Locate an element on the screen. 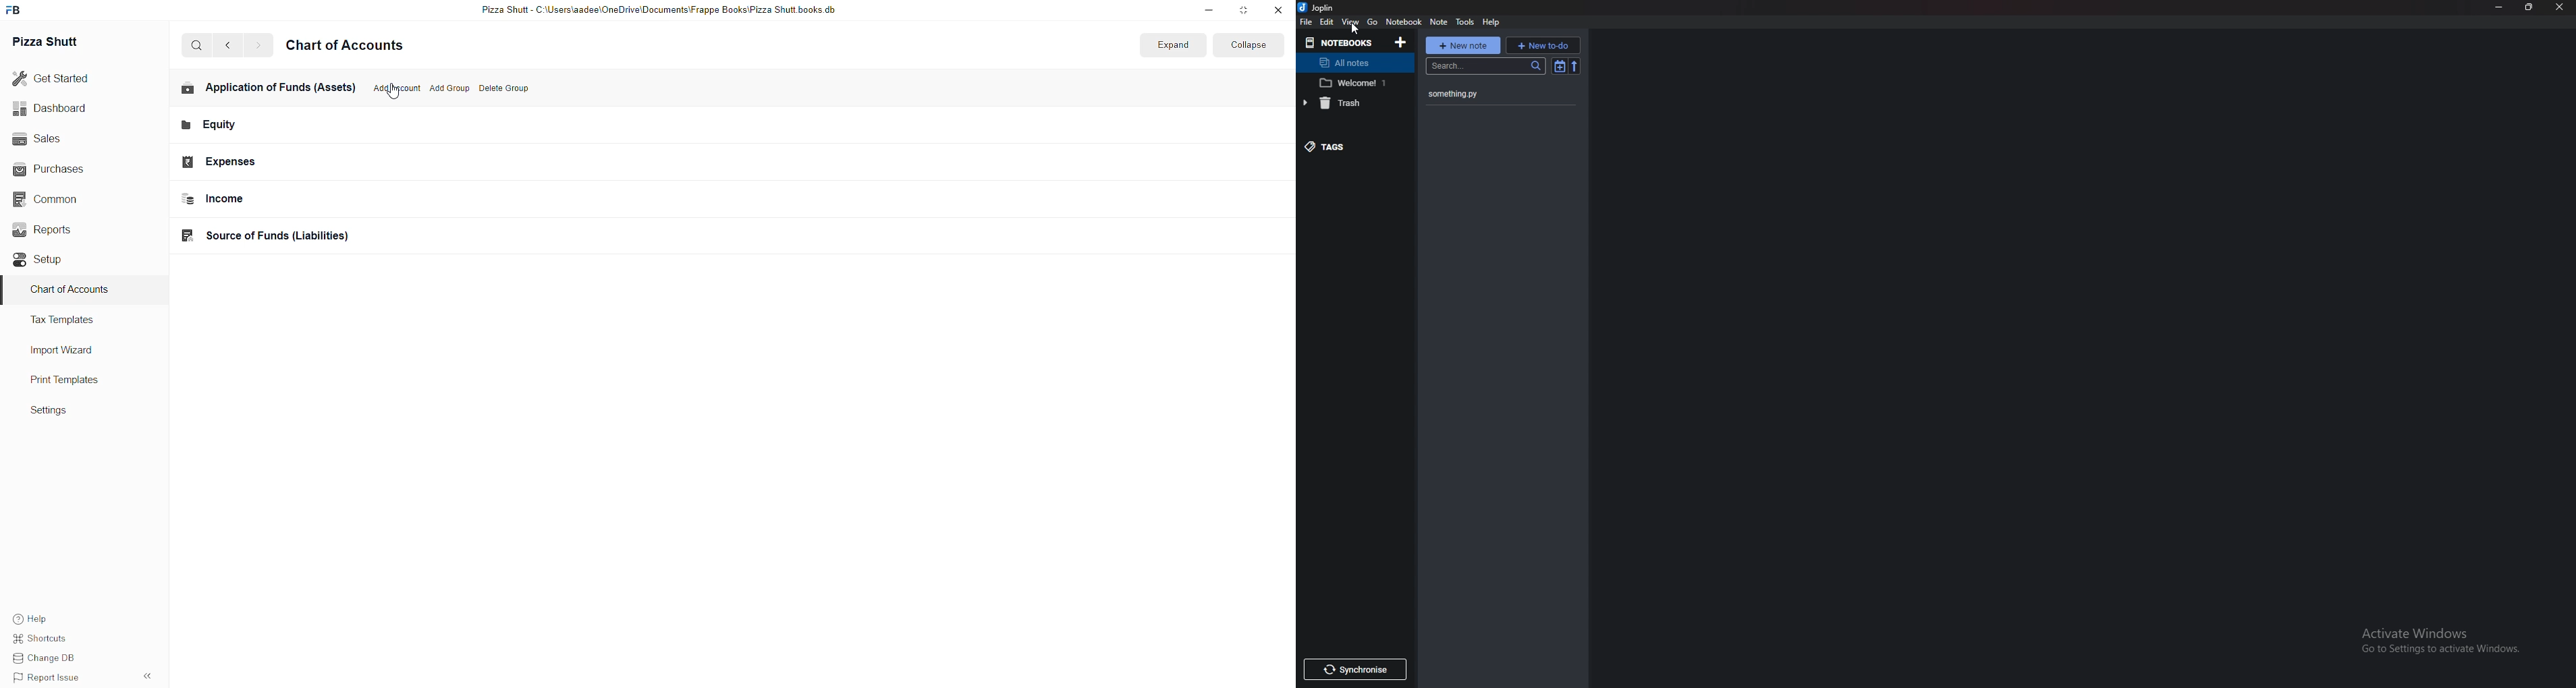  Application of funds(Assets) is located at coordinates (260, 91).